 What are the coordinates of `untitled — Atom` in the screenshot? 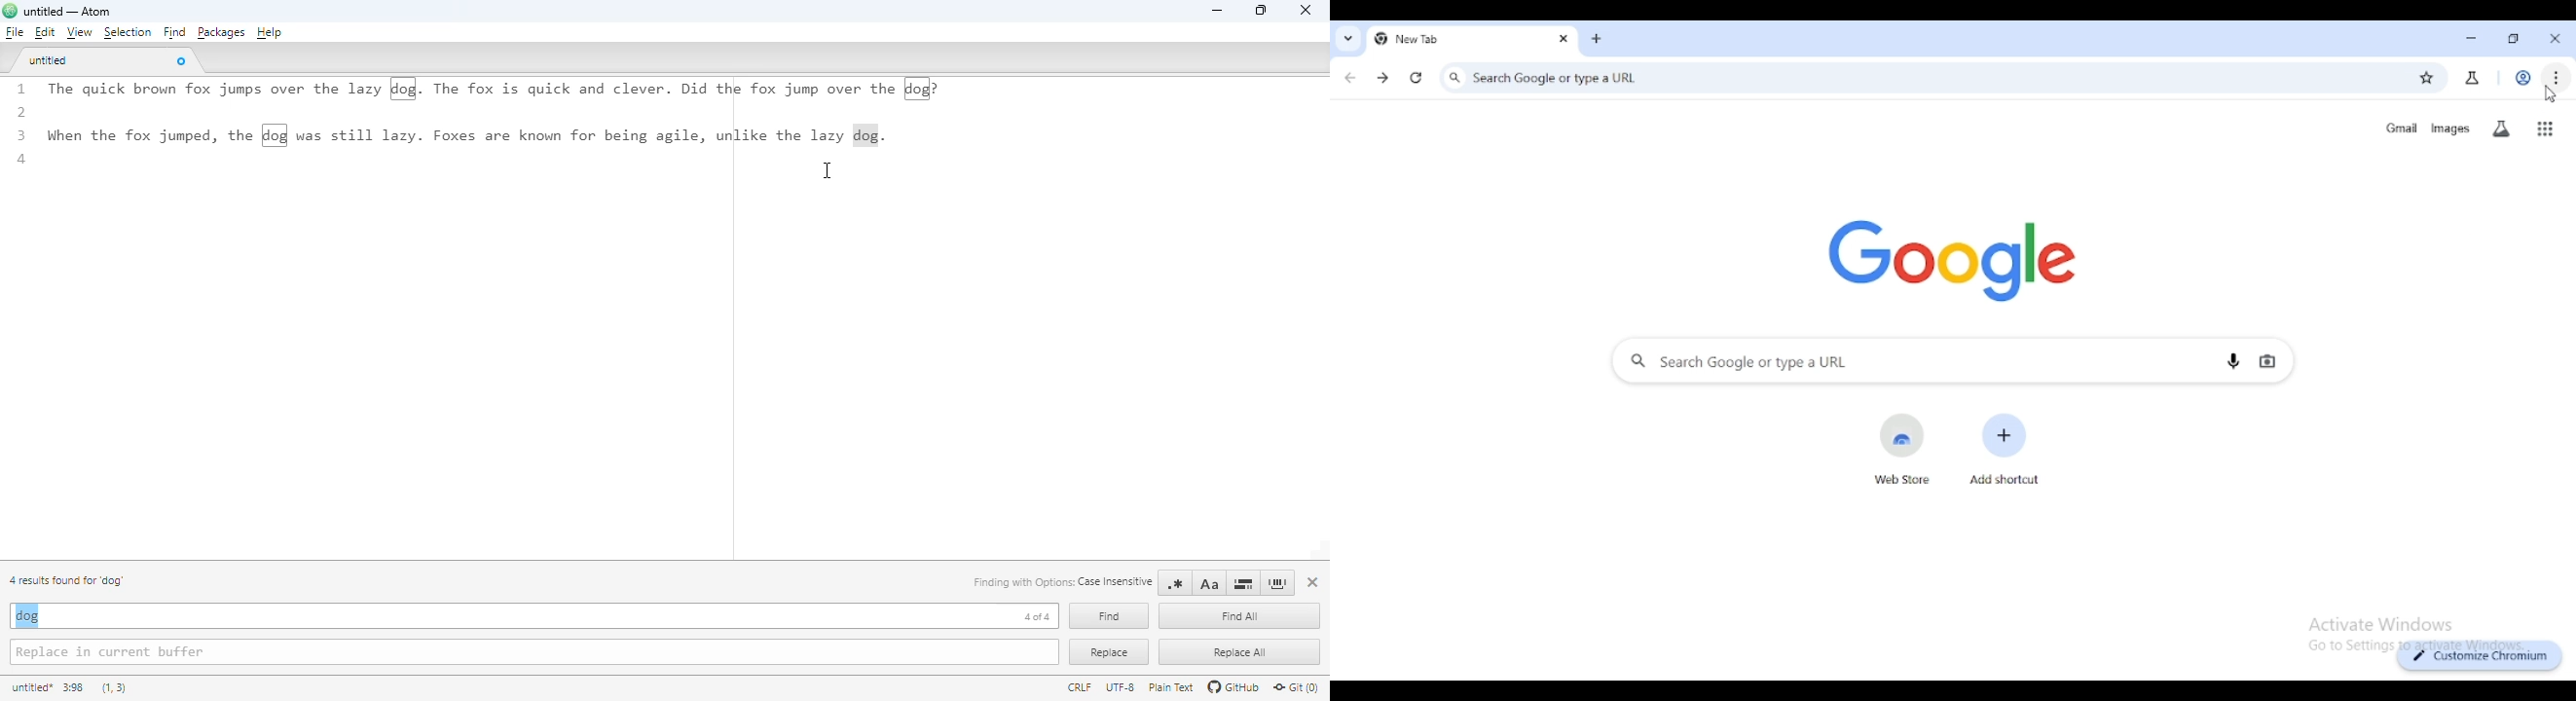 It's located at (74, 12).